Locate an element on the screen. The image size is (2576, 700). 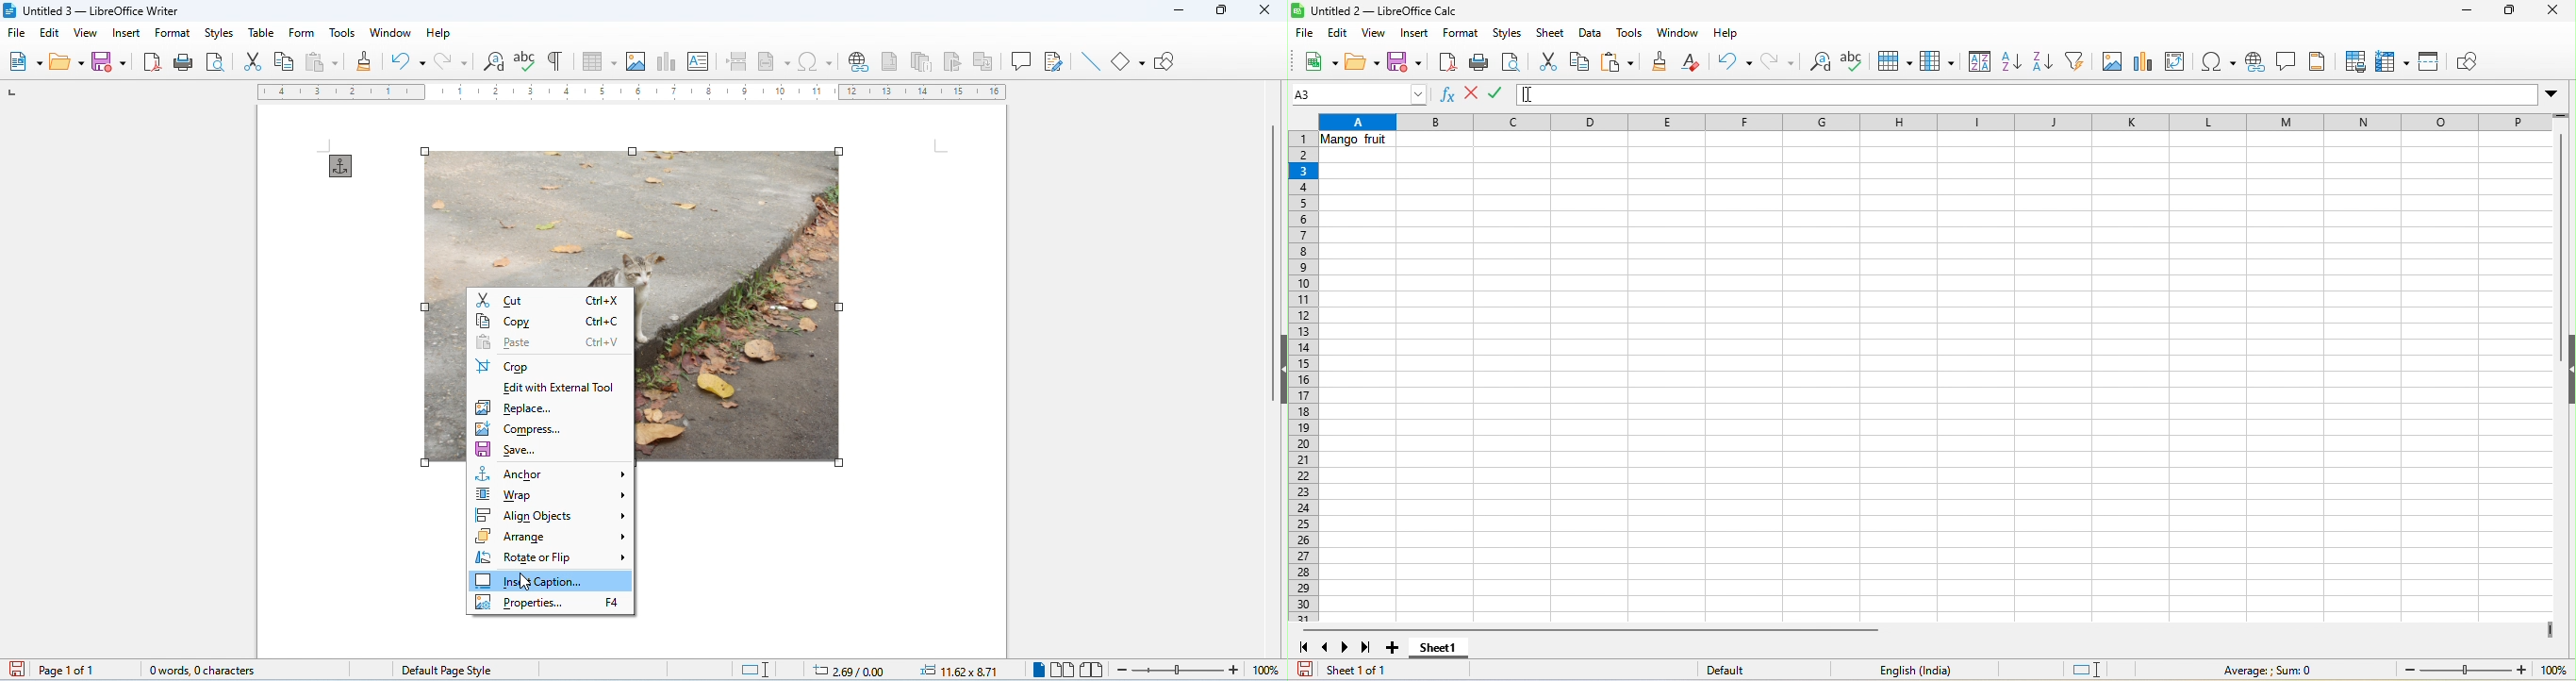
object position is located at coordinates (961, 670).